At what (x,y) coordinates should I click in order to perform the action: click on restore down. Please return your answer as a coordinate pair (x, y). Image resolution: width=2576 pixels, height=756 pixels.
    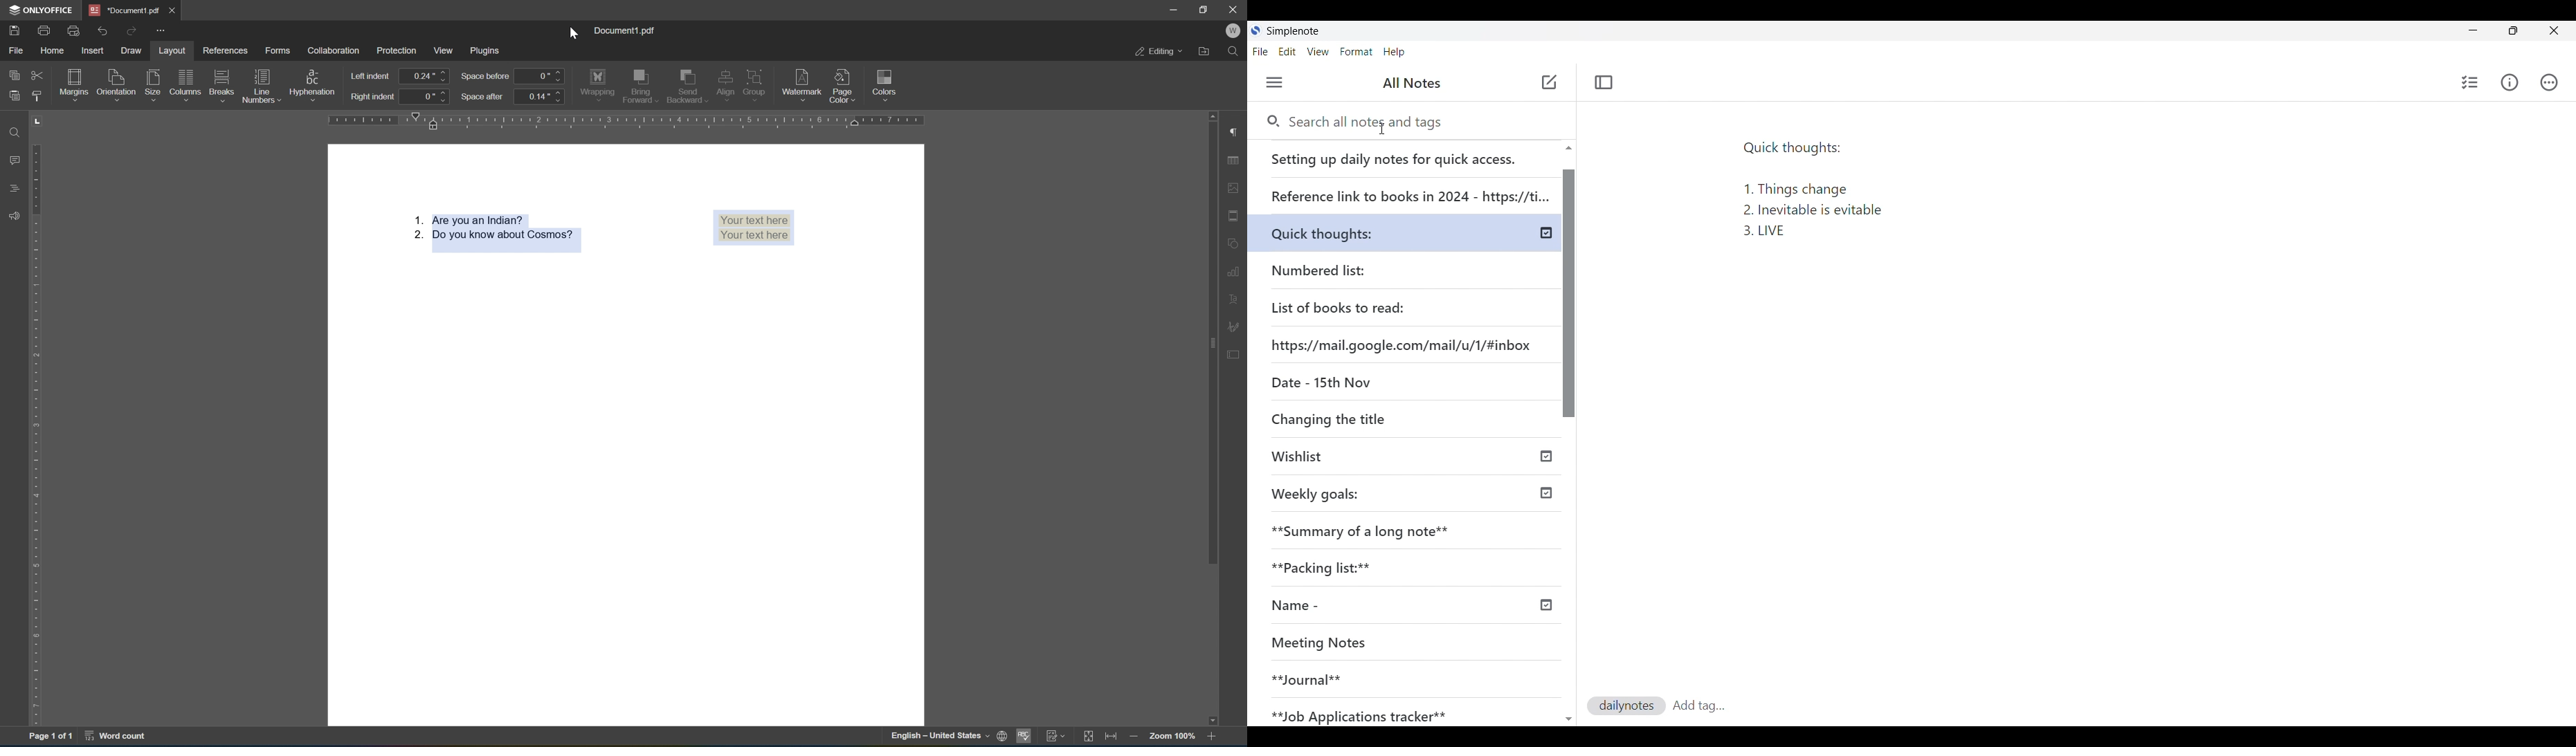
    Looking at the image, I should click on (1204, 10).